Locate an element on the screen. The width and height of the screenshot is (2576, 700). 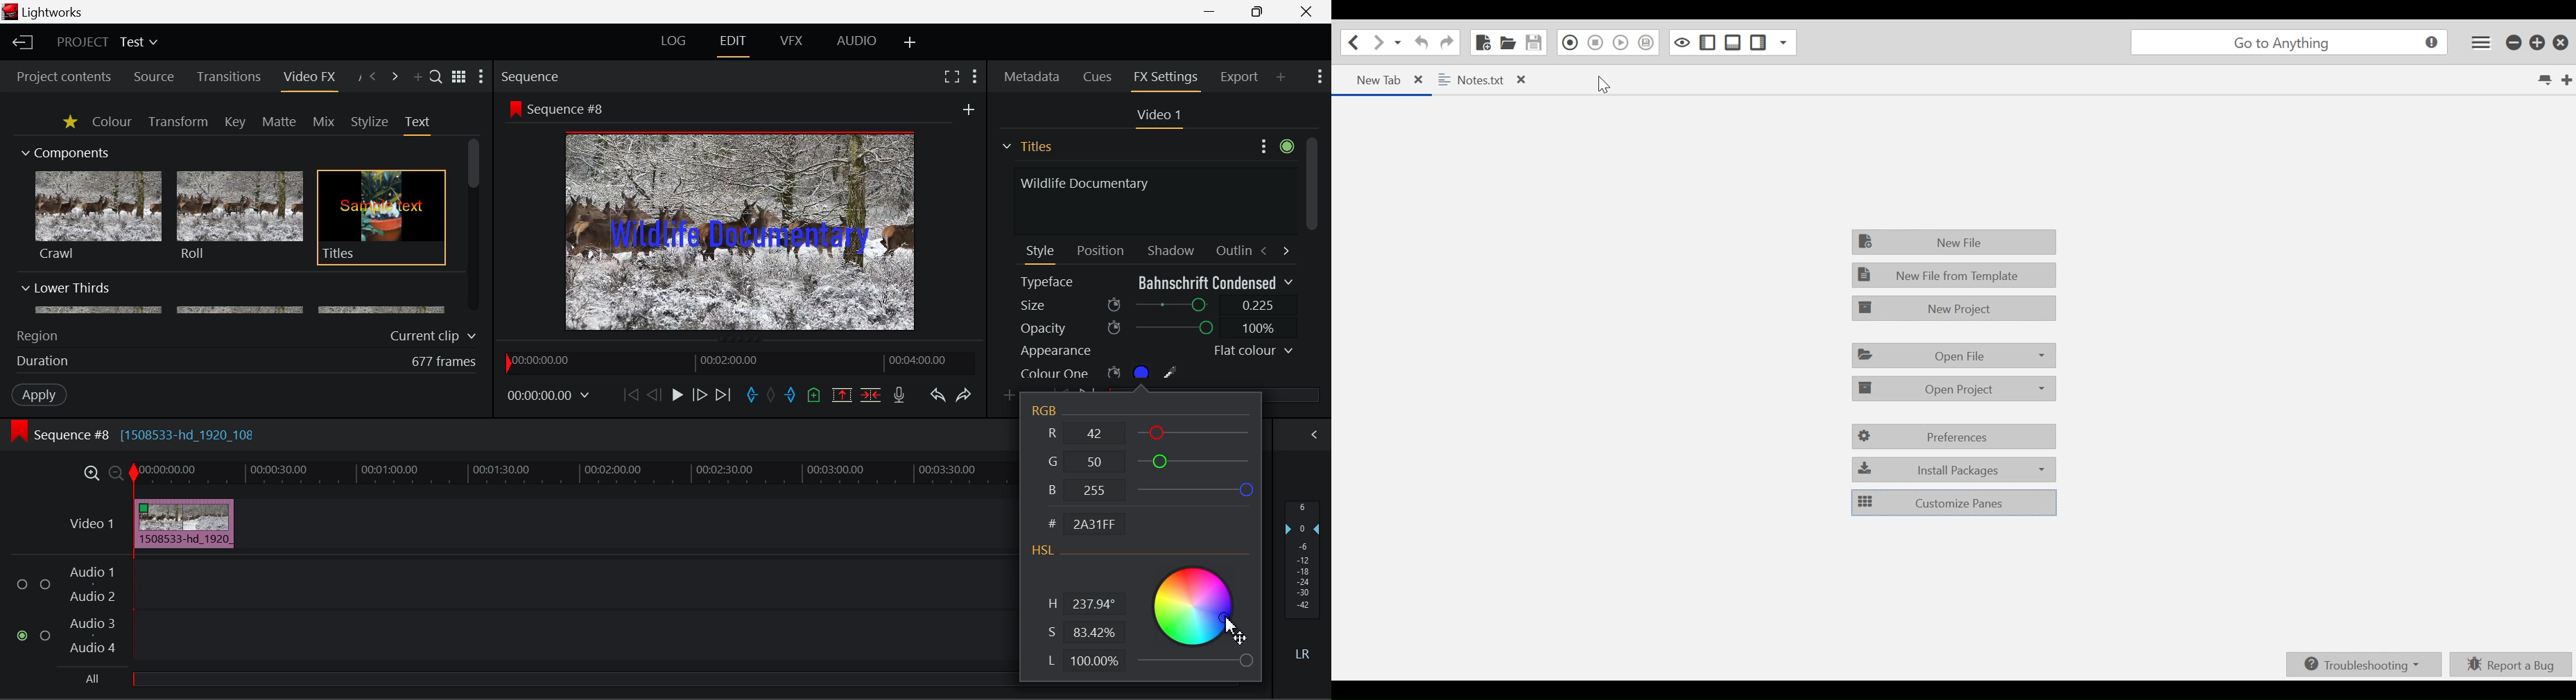
Add Panel is located at coordinates (416, 78).